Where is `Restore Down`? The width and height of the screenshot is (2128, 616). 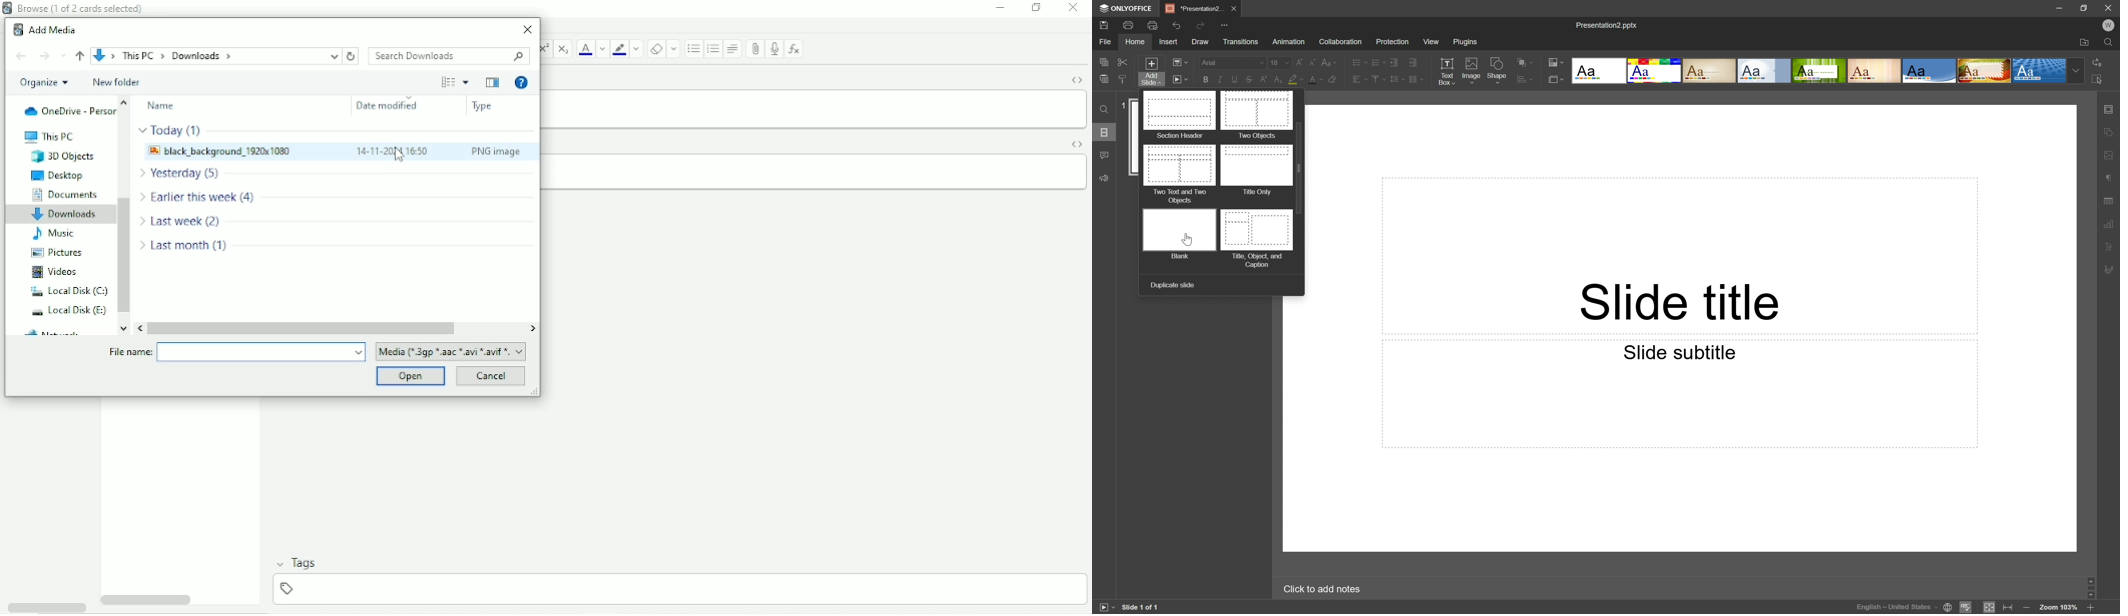 Restore Down is located at coordinates (2085, 8).